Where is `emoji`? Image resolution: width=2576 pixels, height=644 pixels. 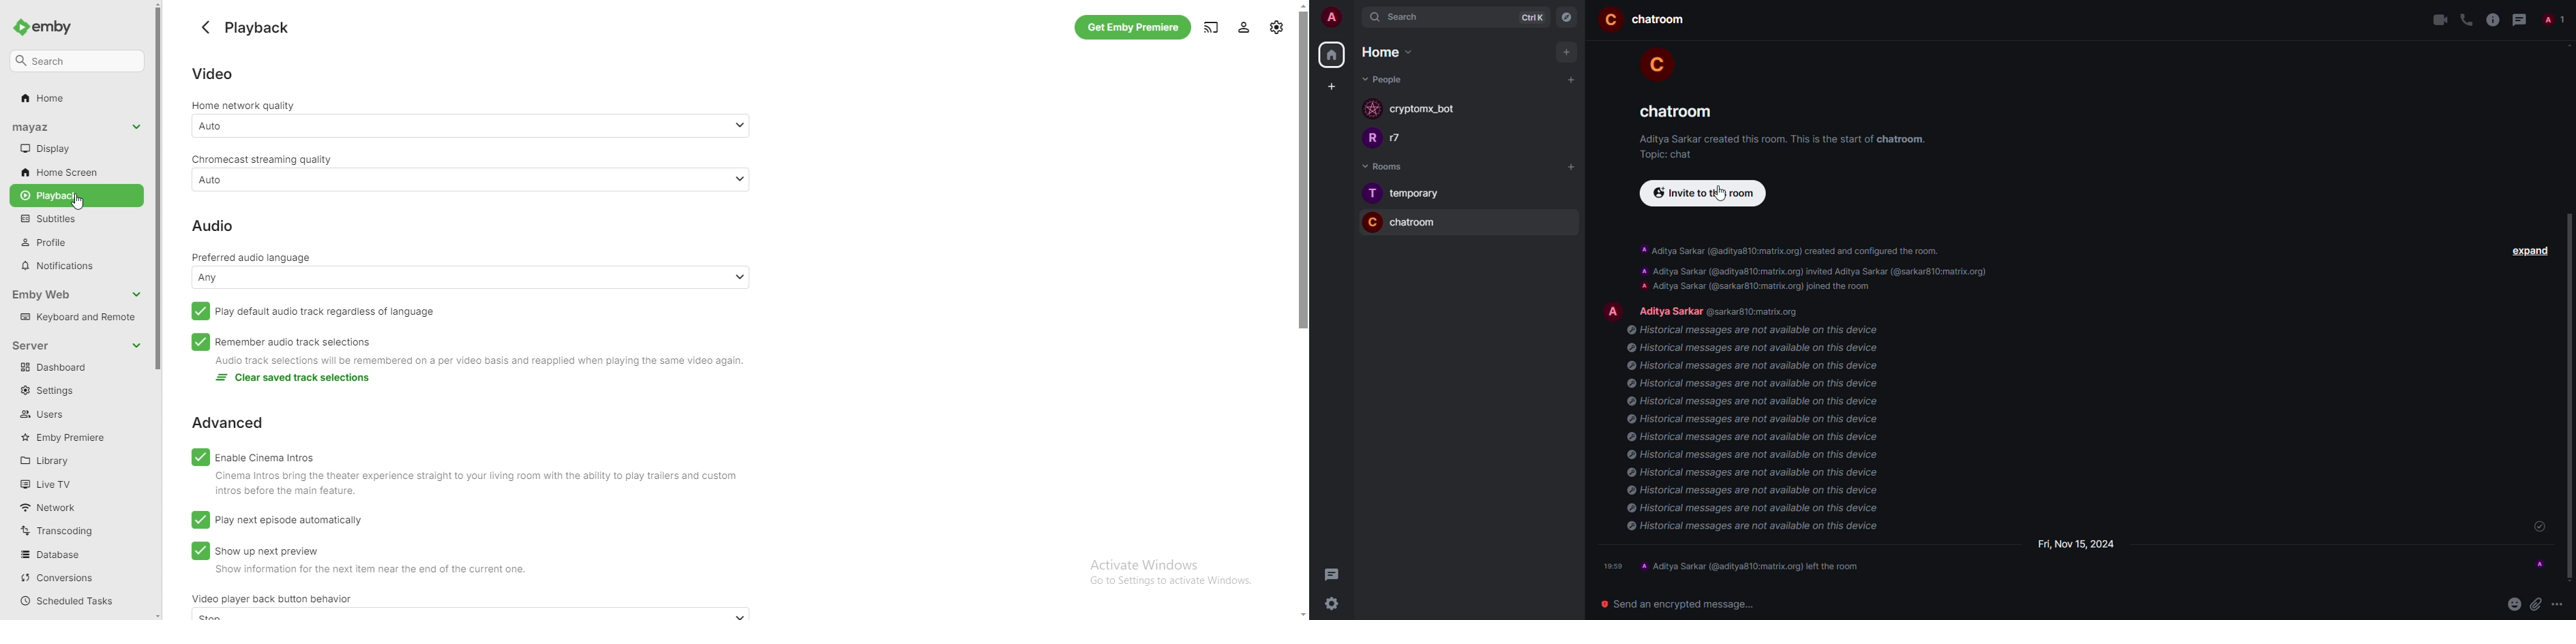
emoji is located at coordinates (2514, 603).